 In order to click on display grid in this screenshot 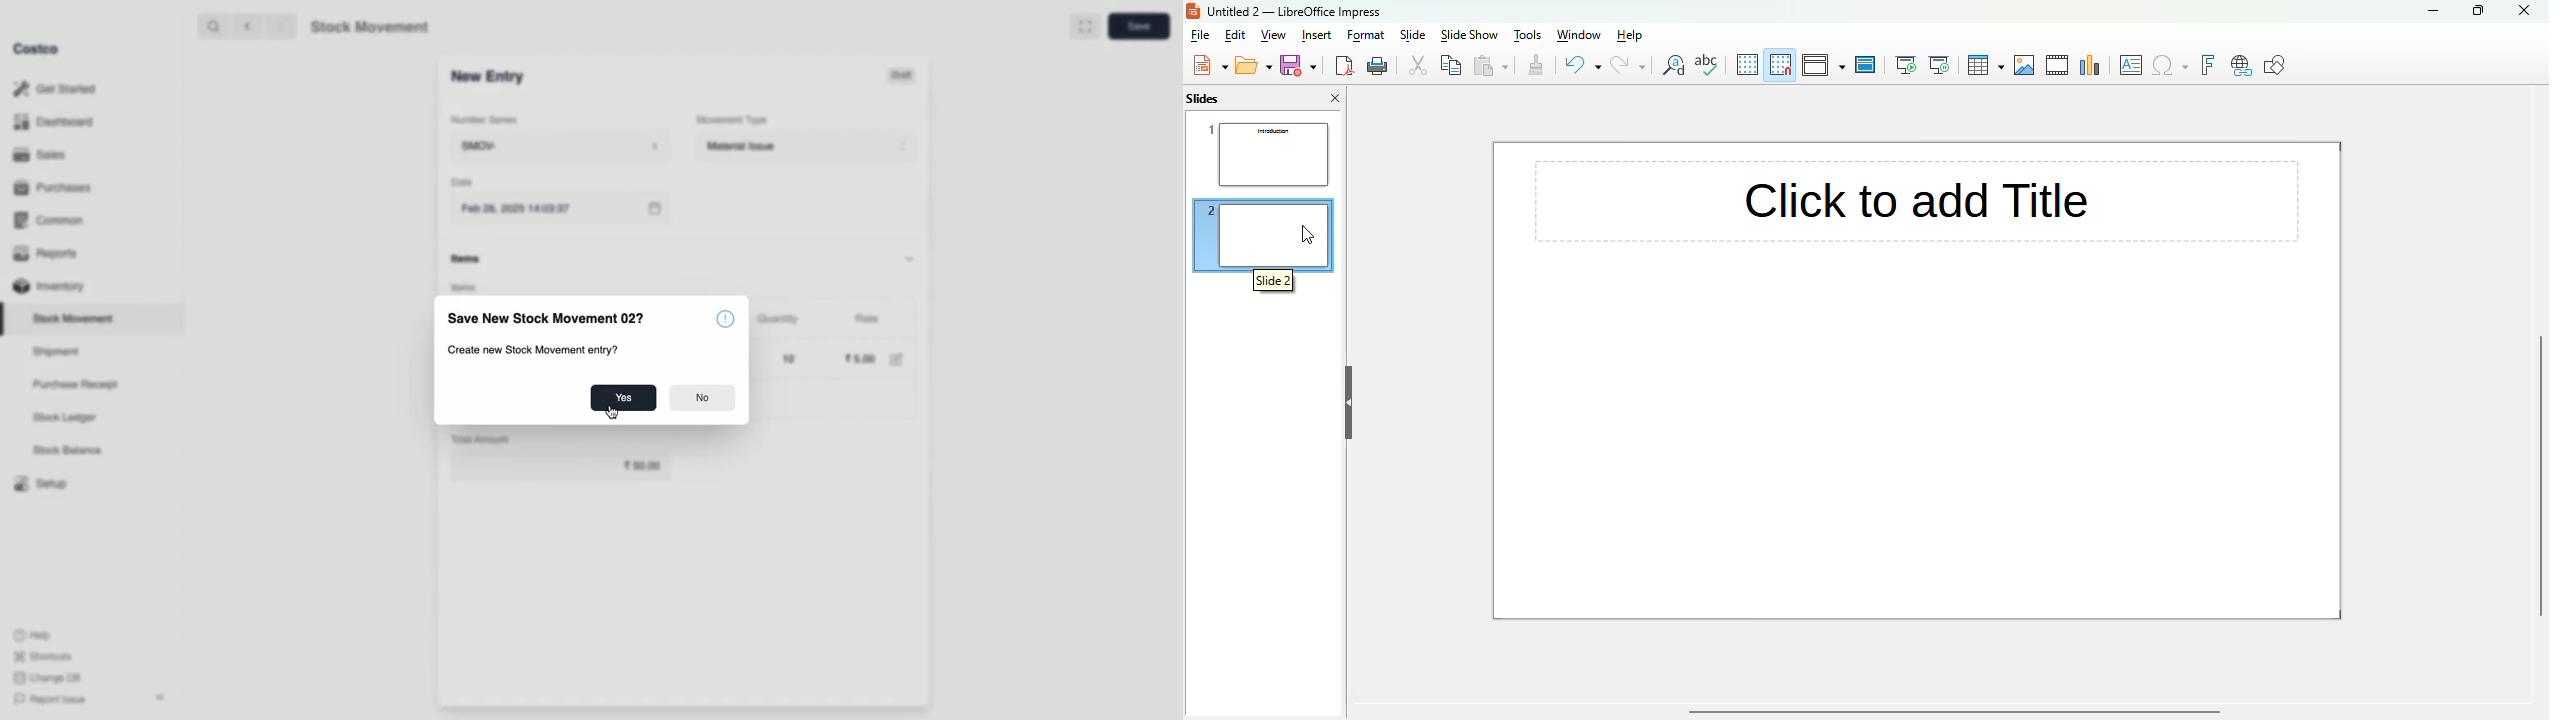, I will do `click(1747, 64)`.